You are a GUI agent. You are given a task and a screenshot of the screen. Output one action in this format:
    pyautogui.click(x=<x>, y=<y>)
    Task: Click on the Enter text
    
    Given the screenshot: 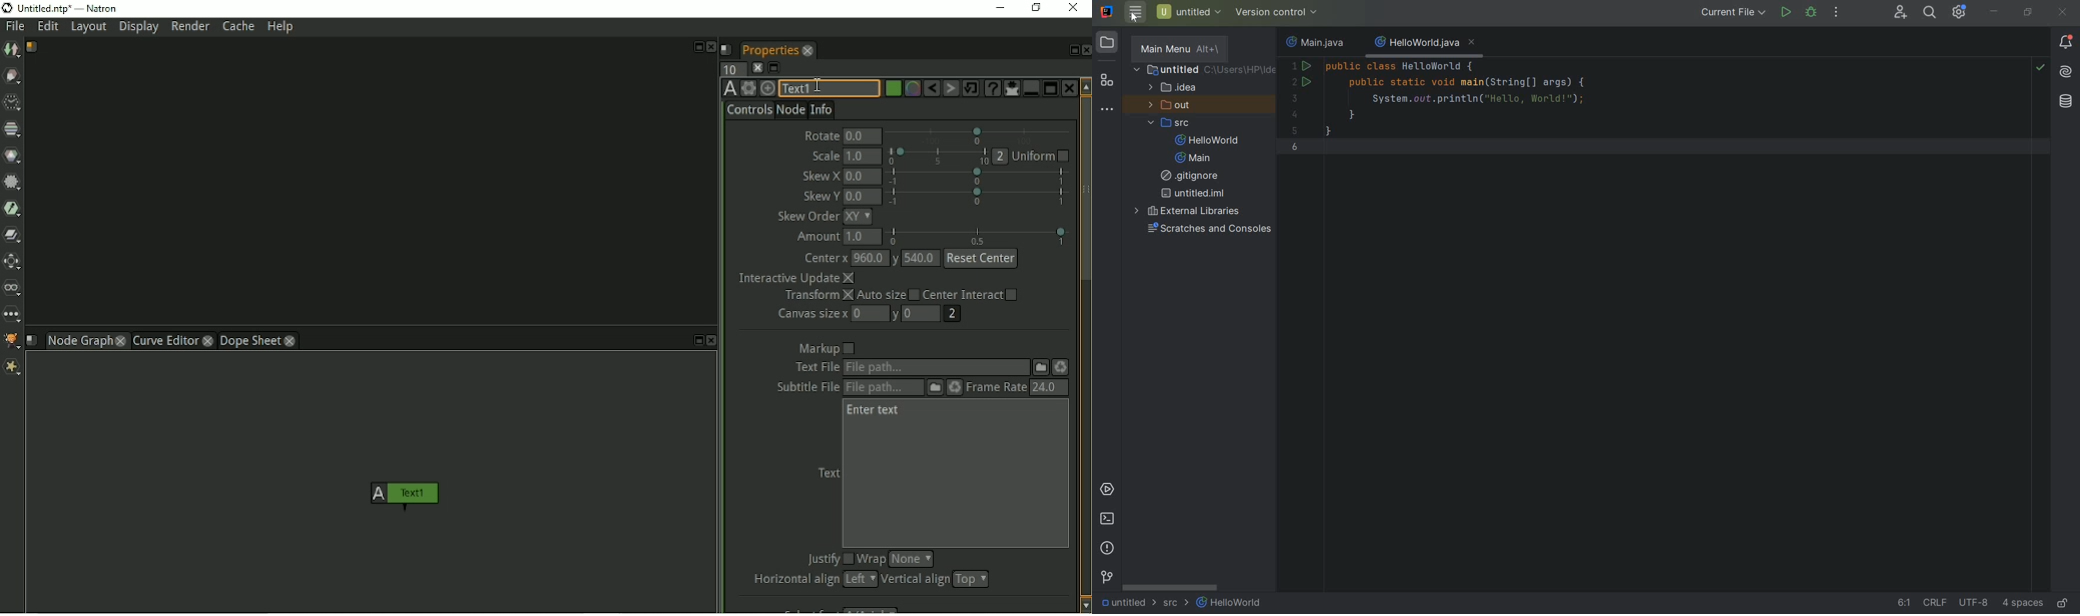 What is the action you would take?
    pyautogui.click(x=874, y=411)
    